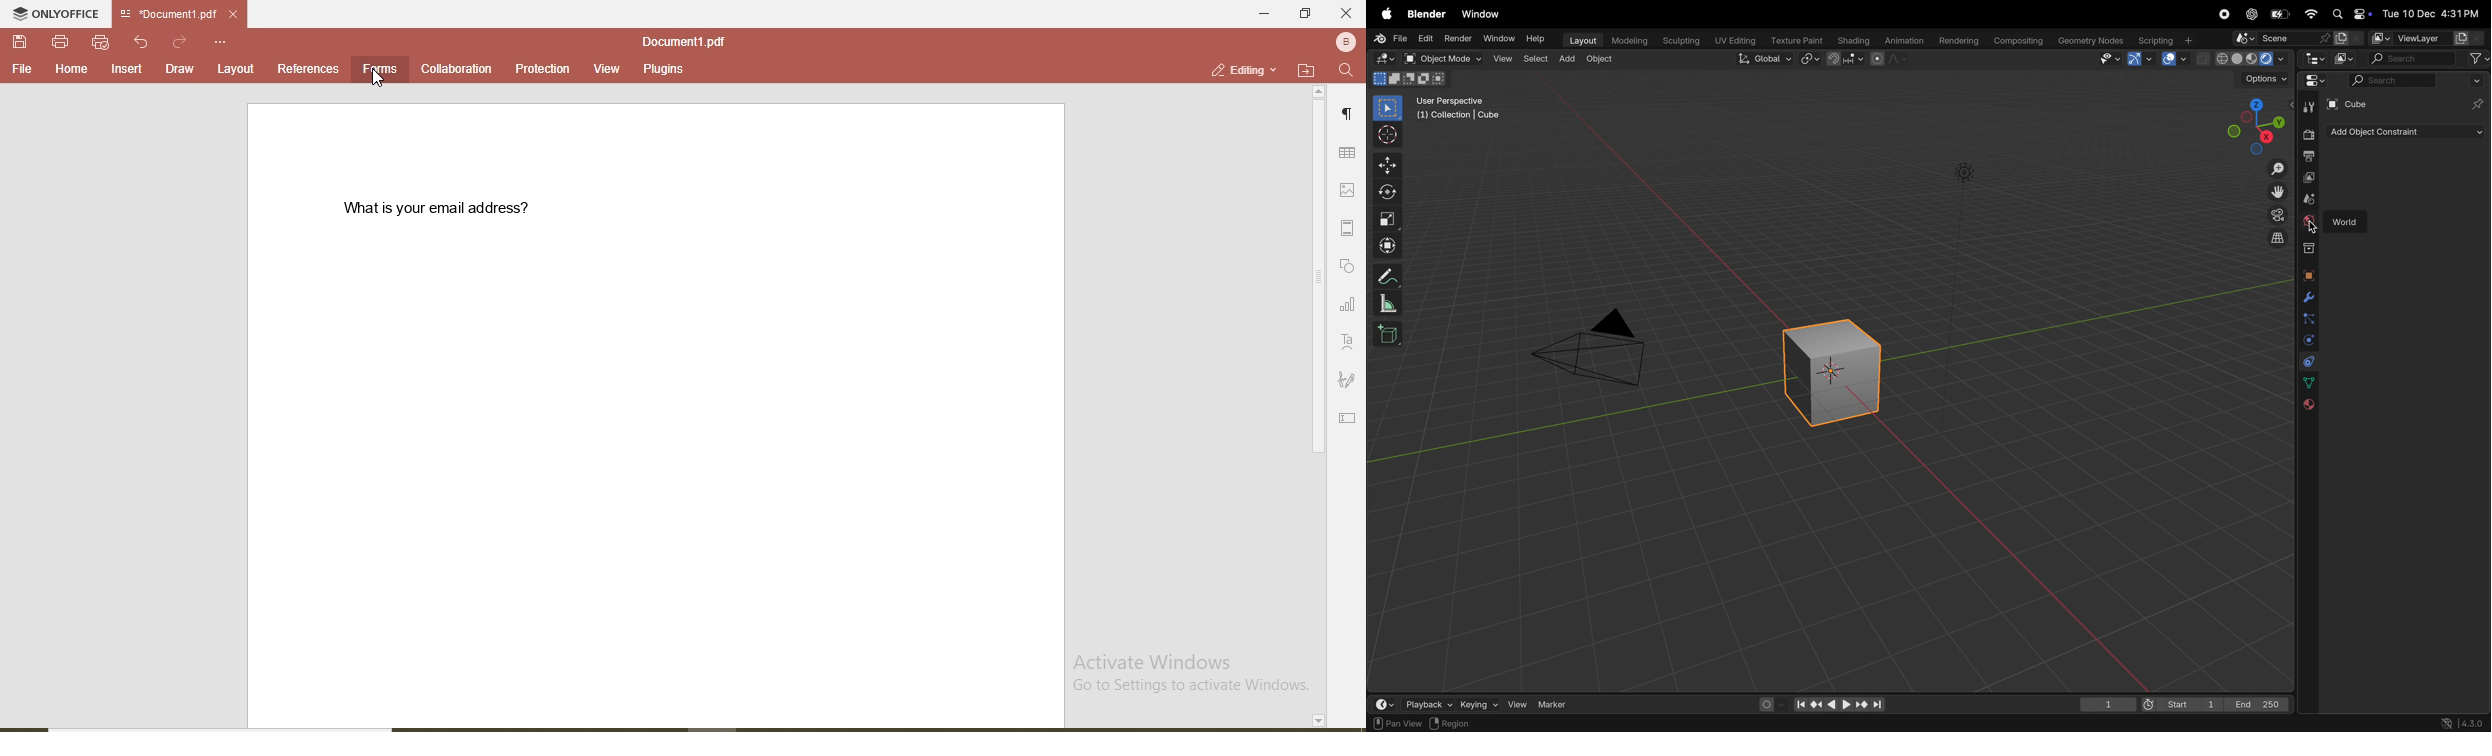 This screenshot has height=756, width=2492. I want to click on Composting, so click(2016, 42).